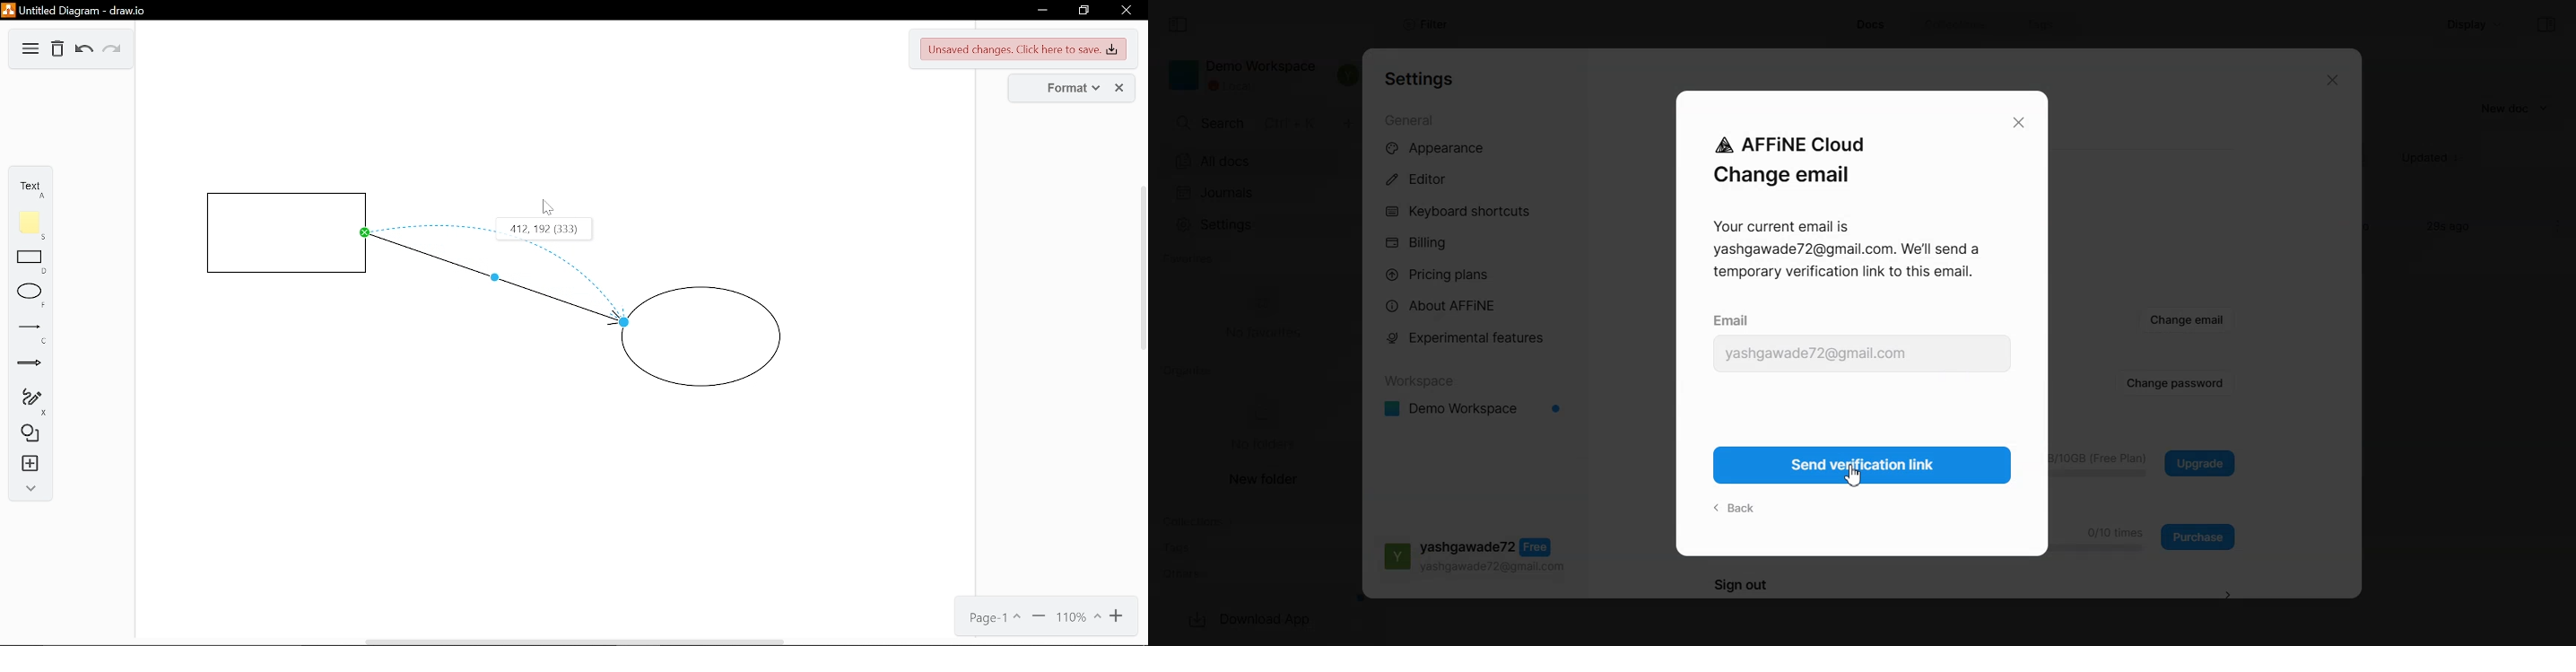  Describe the element at coordinates (30, 223) in the screenshot. I see `Note` at that location.